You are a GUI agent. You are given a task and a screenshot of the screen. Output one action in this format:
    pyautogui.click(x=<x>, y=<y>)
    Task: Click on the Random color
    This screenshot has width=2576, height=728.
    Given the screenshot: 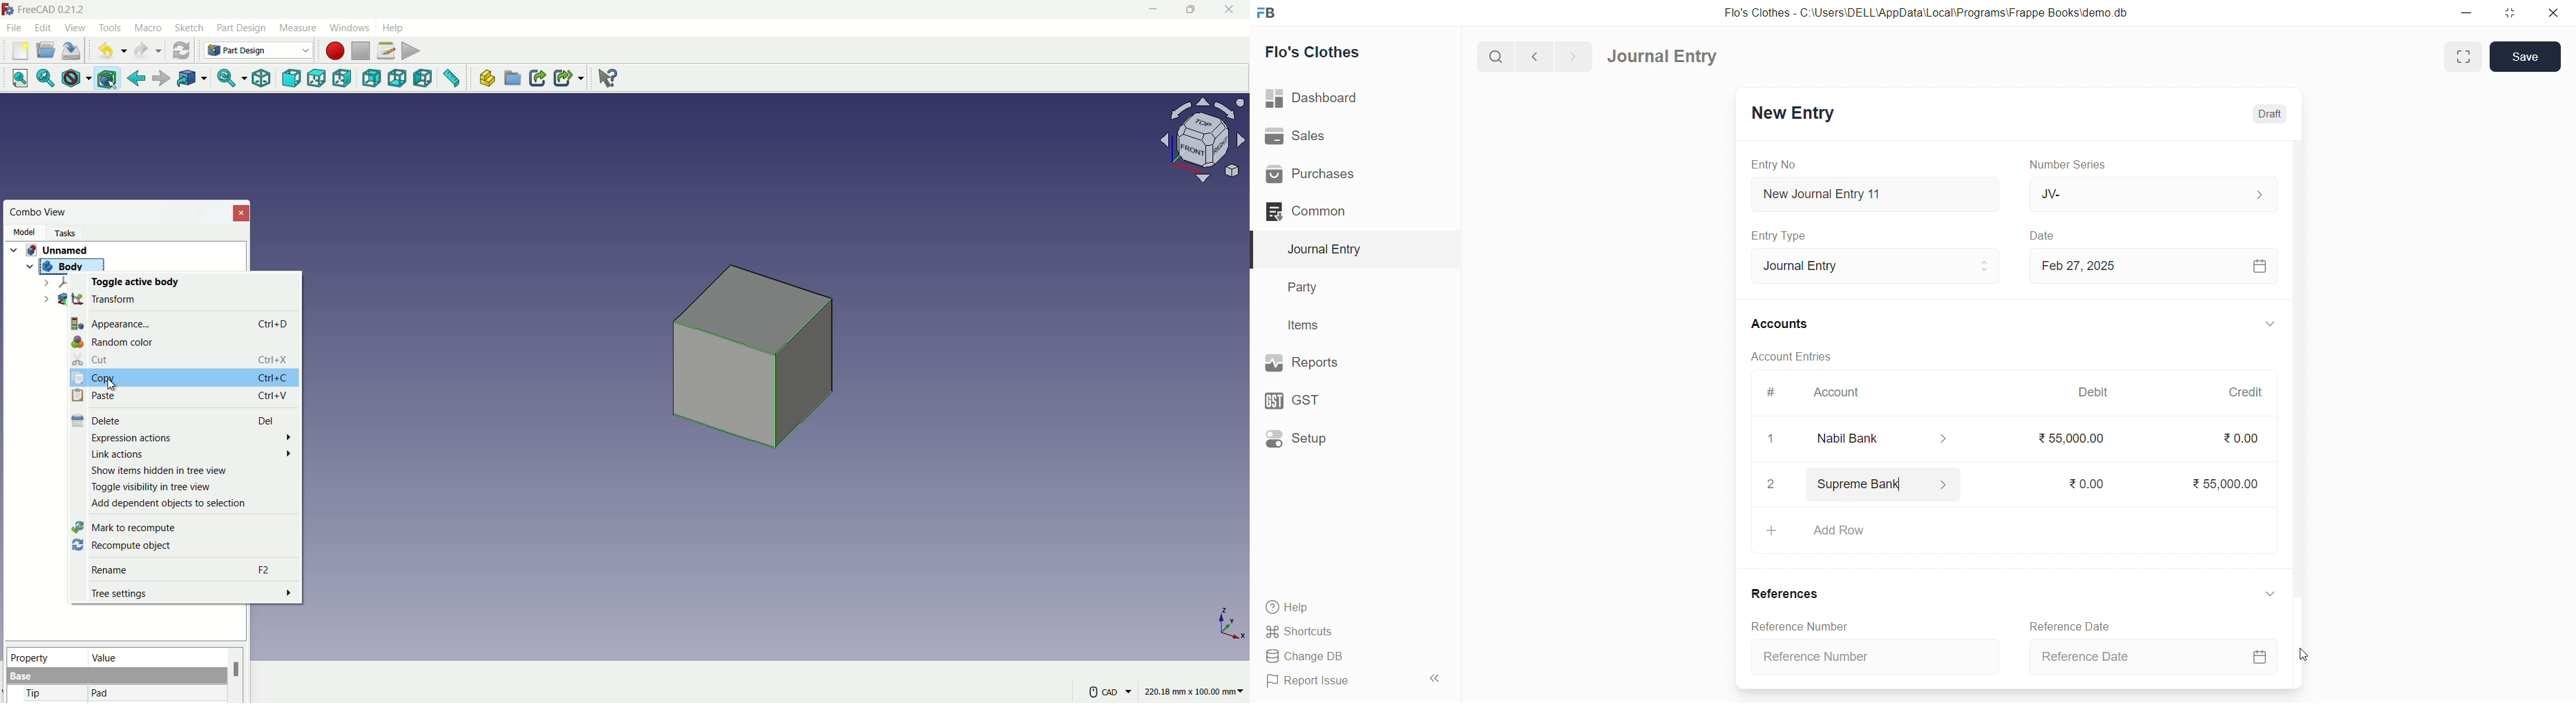 What is the action you would take?
    pyautogui.click(x=113, y=342)
    